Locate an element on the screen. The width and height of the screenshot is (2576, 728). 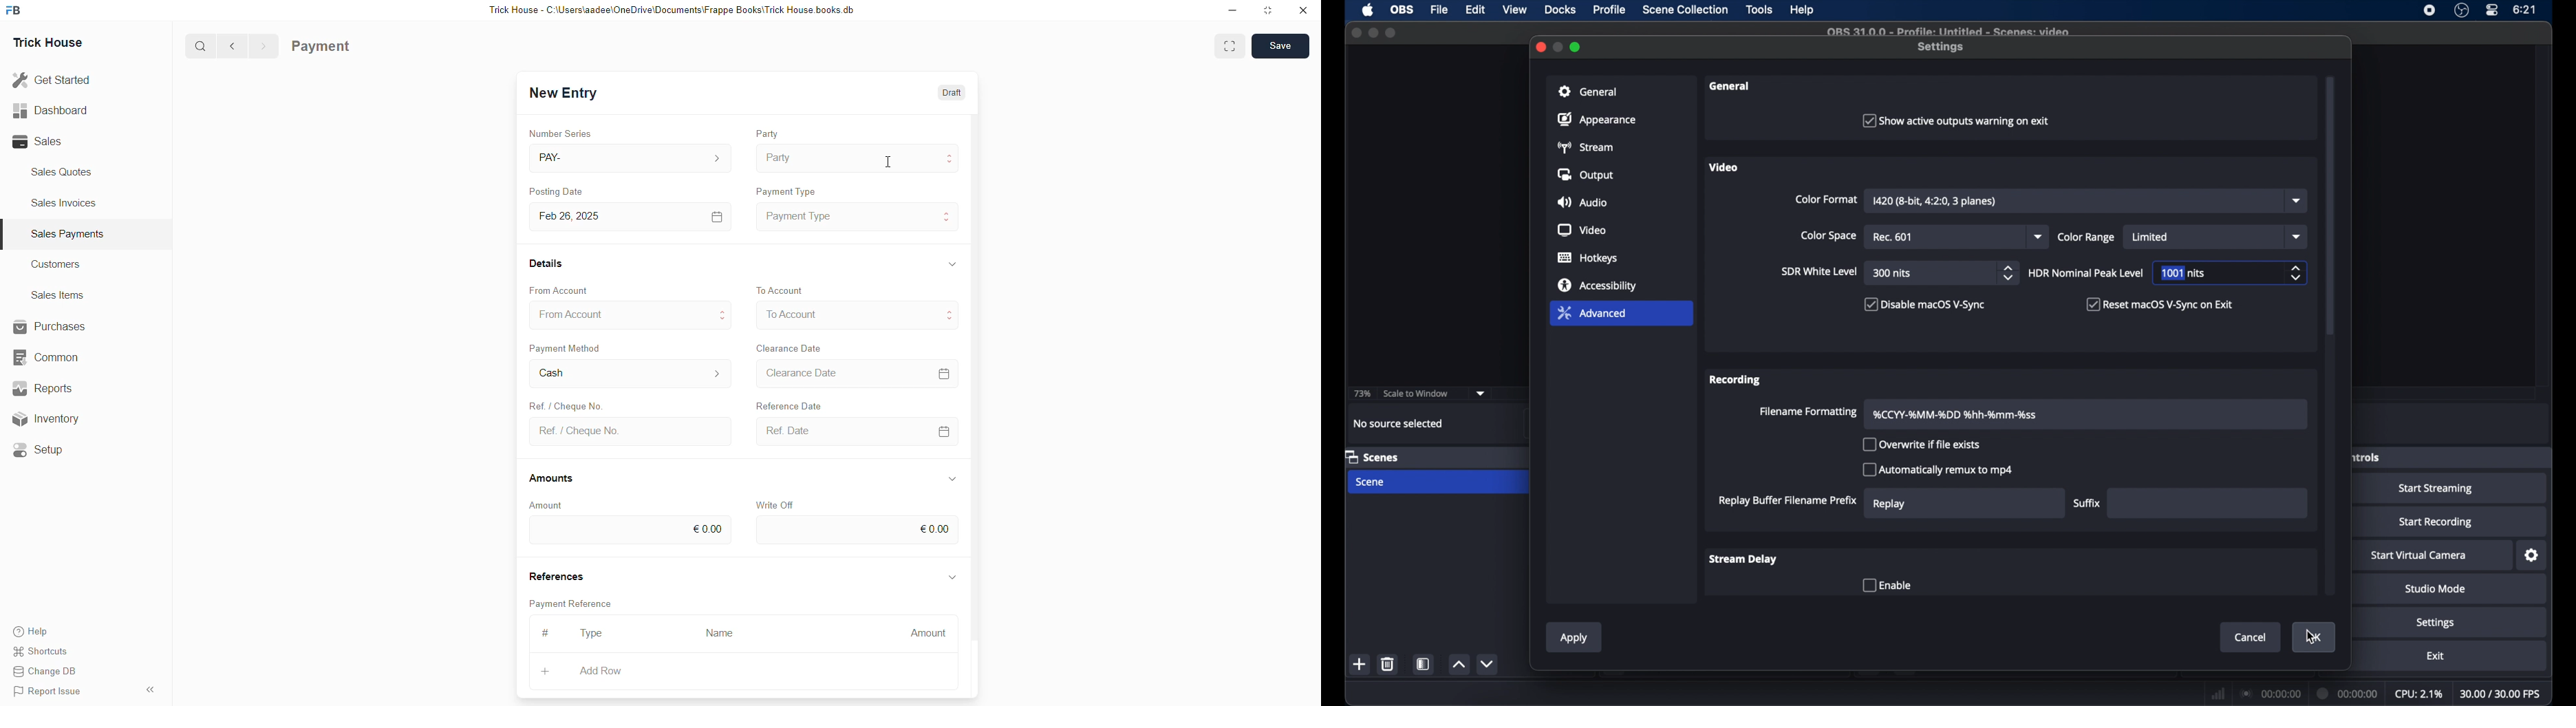
Report Issue is located at coordinates (50, 692).